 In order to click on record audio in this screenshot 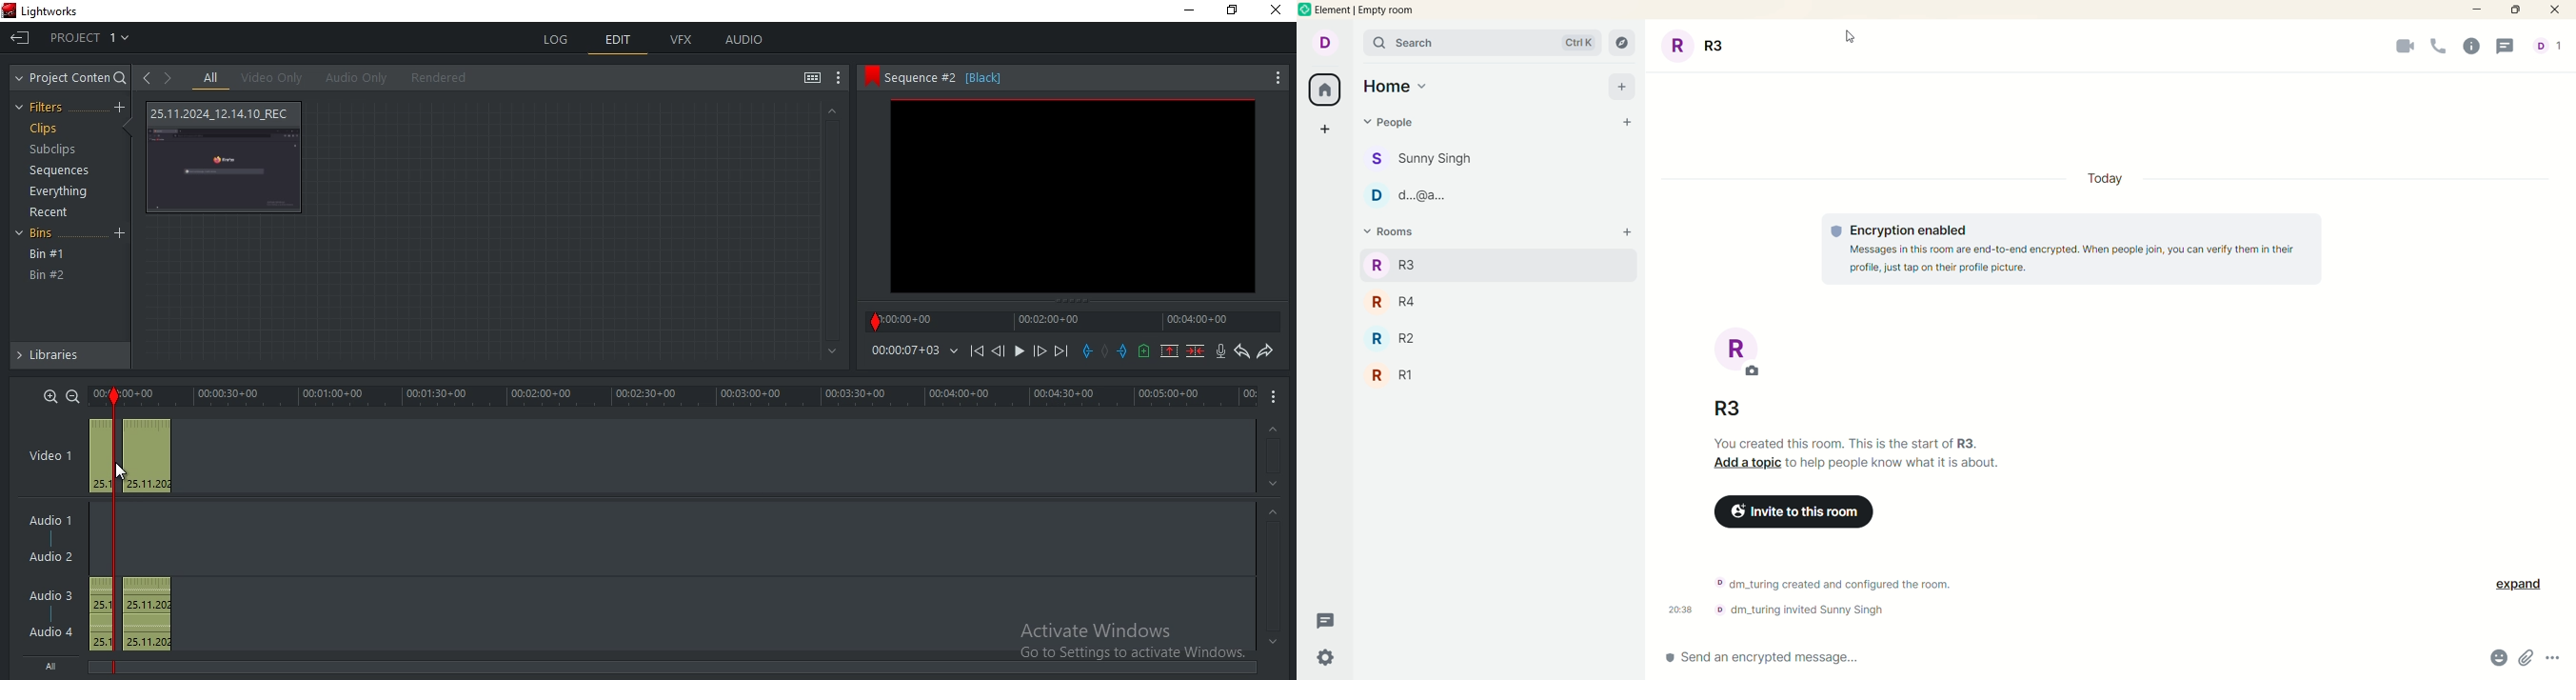, I will do `click(1220, 351)`.